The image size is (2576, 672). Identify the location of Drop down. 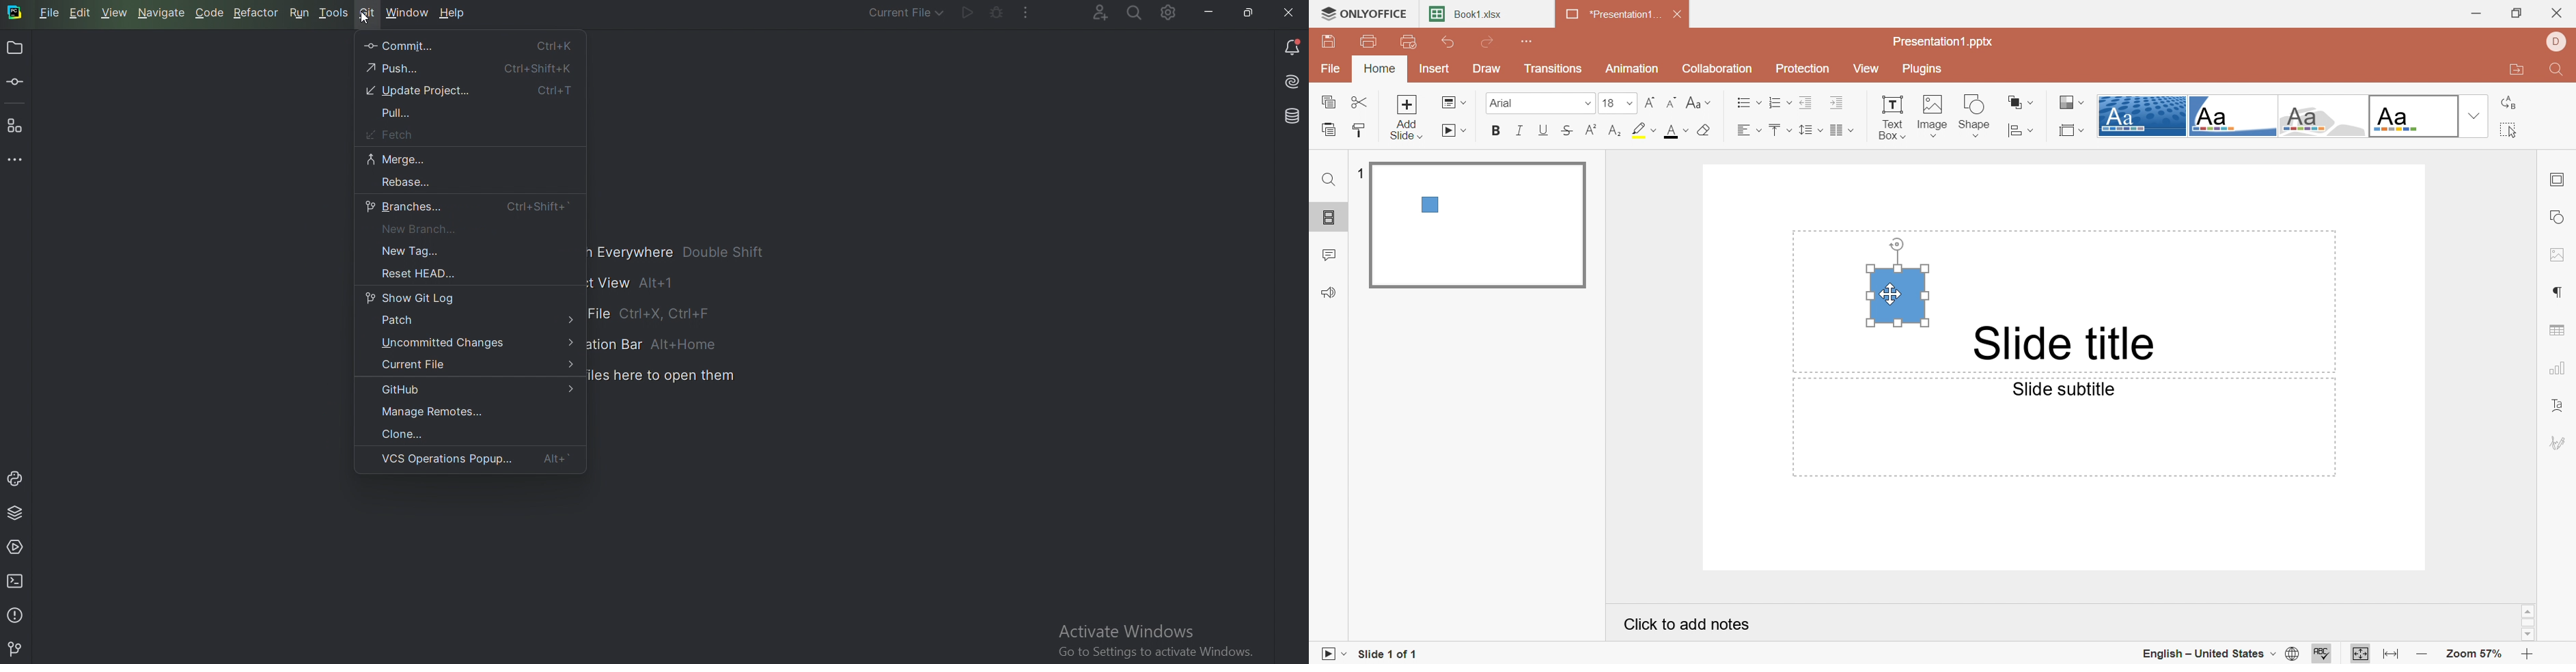
(1583, 102).